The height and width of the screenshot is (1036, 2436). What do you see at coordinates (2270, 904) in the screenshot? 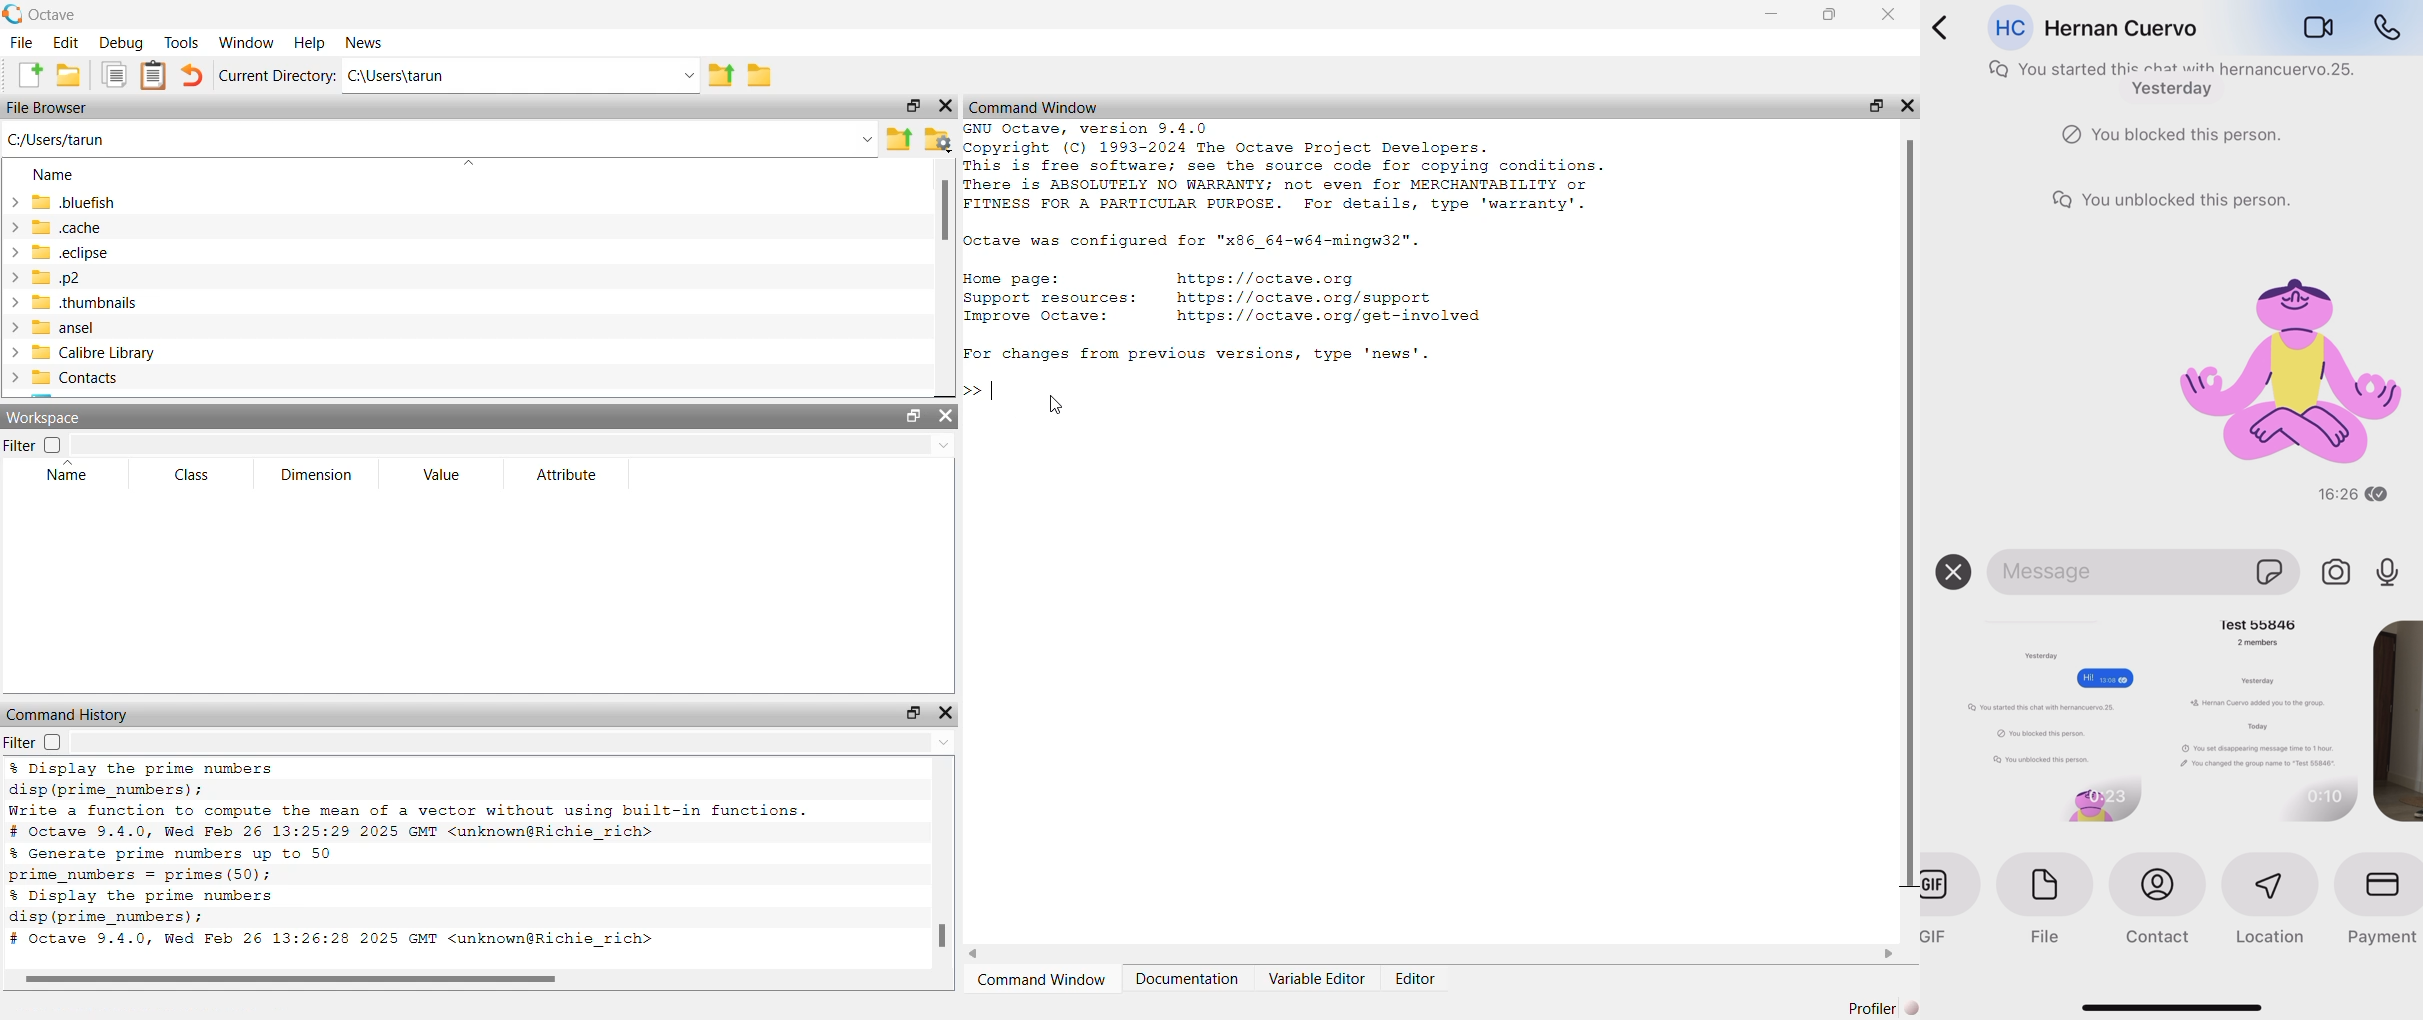
I see `location button` at bounding box center [2270, 904].